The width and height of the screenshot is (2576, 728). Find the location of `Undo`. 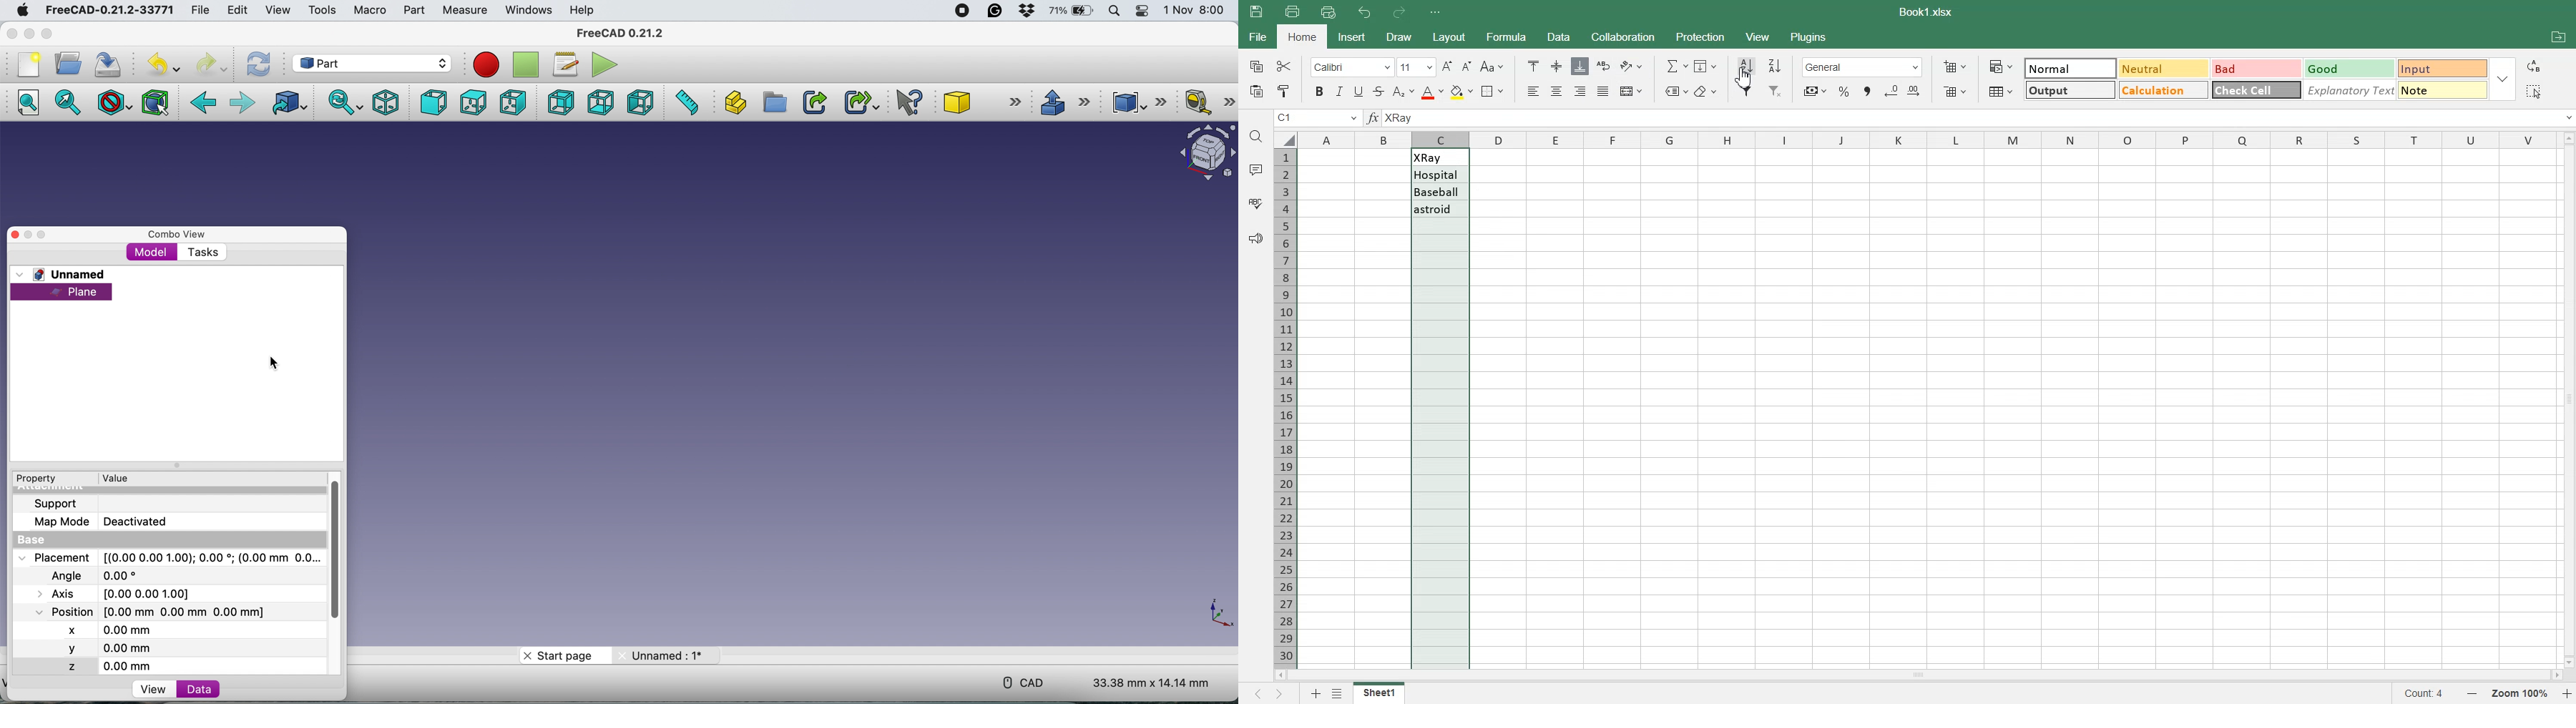

Undo is located at coordinates (1366, 13).